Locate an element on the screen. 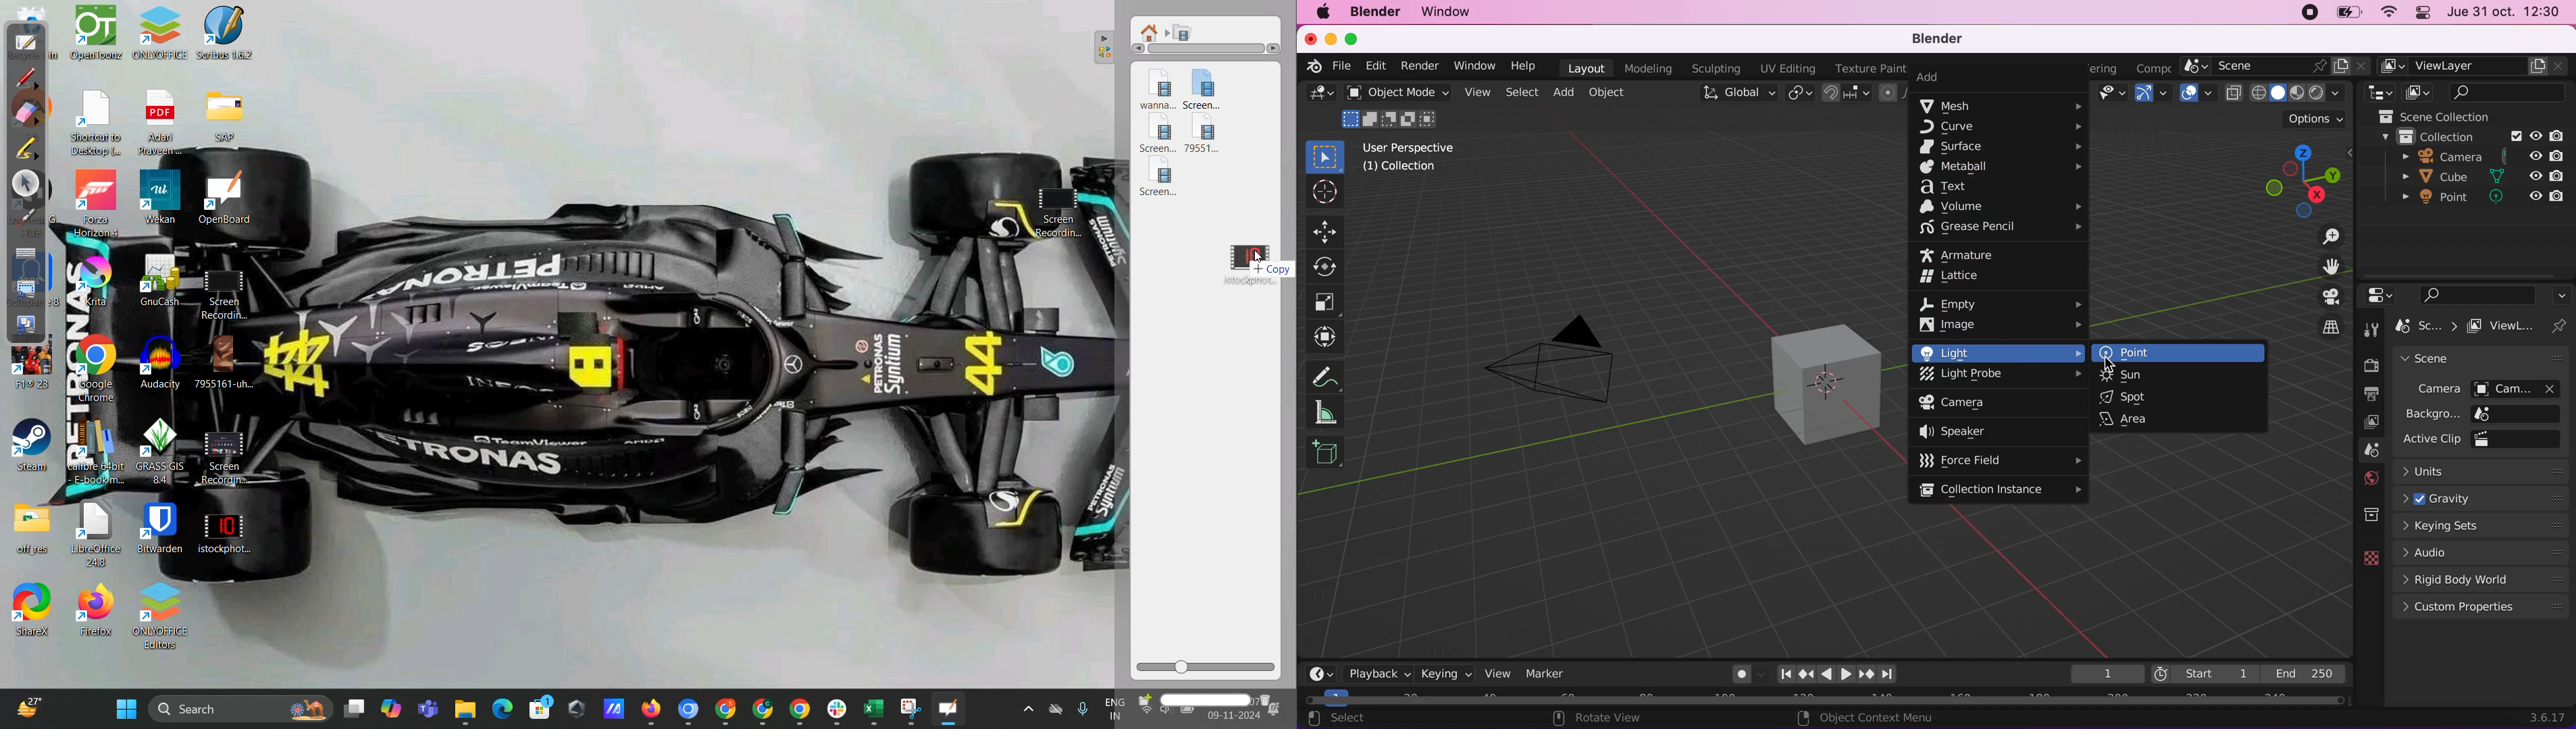  Wekan is located at coordinates (161, 198).